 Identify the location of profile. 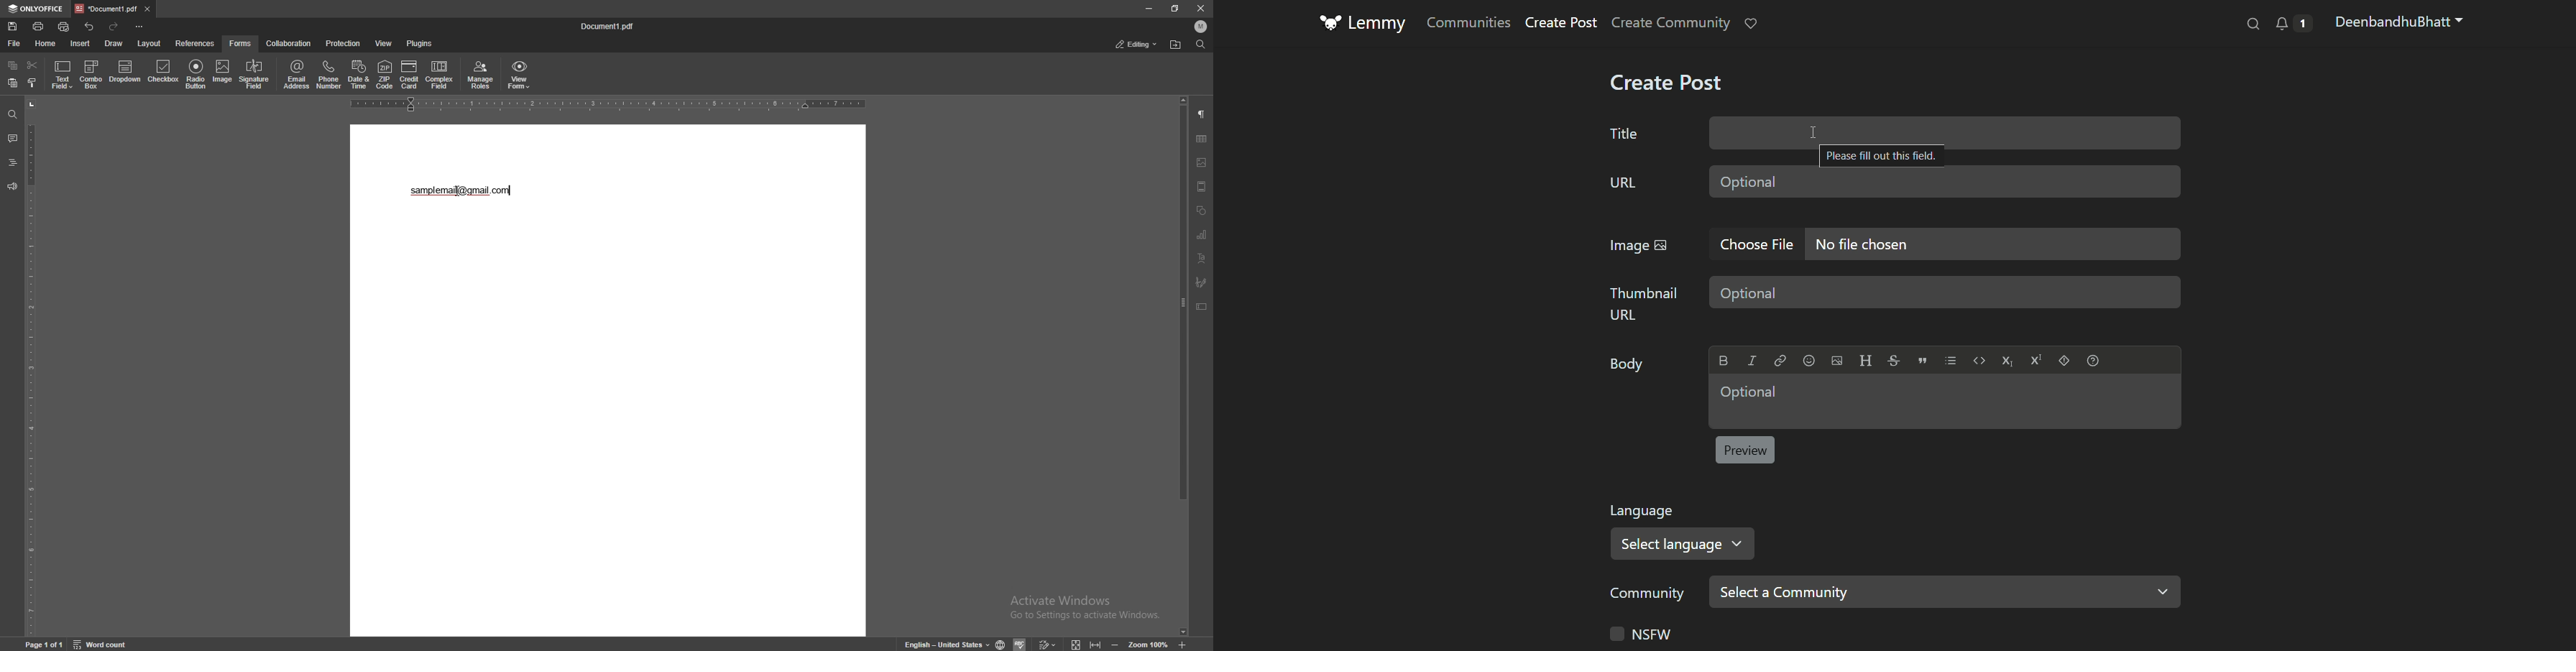
(2400, 24).